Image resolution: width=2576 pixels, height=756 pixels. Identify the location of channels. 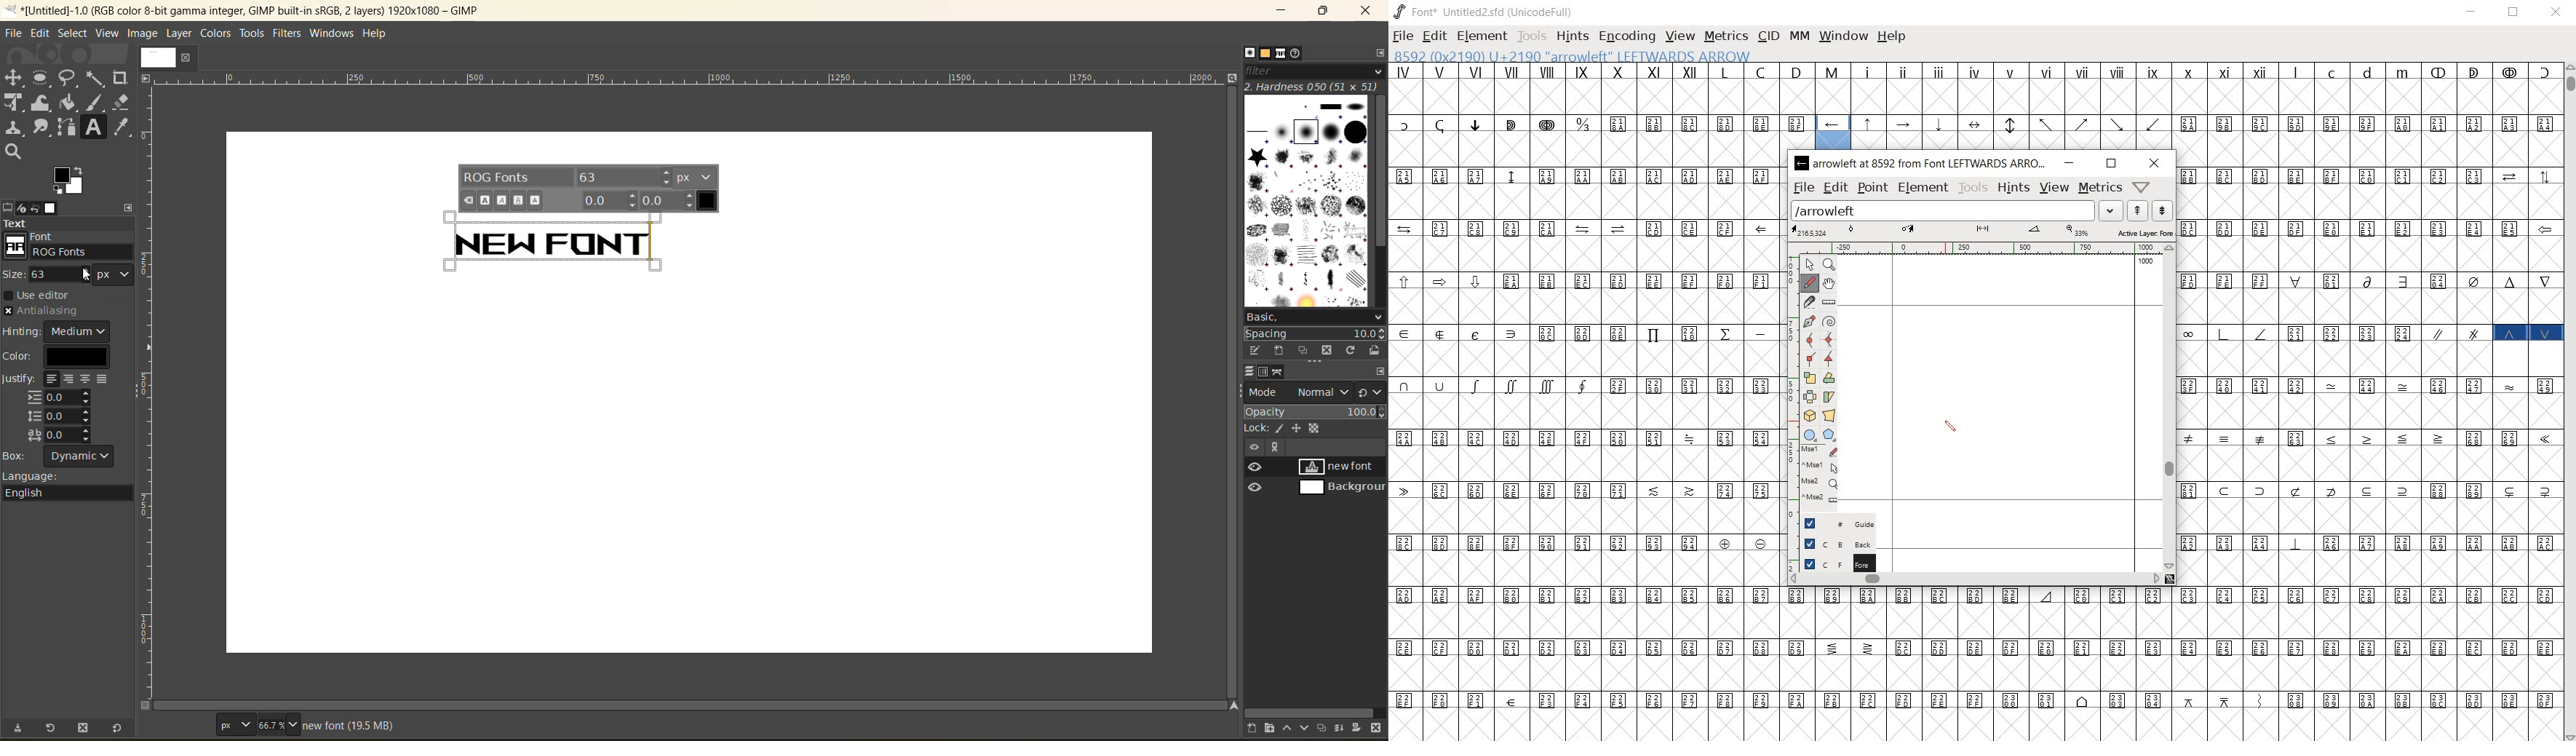
(1267, 372).